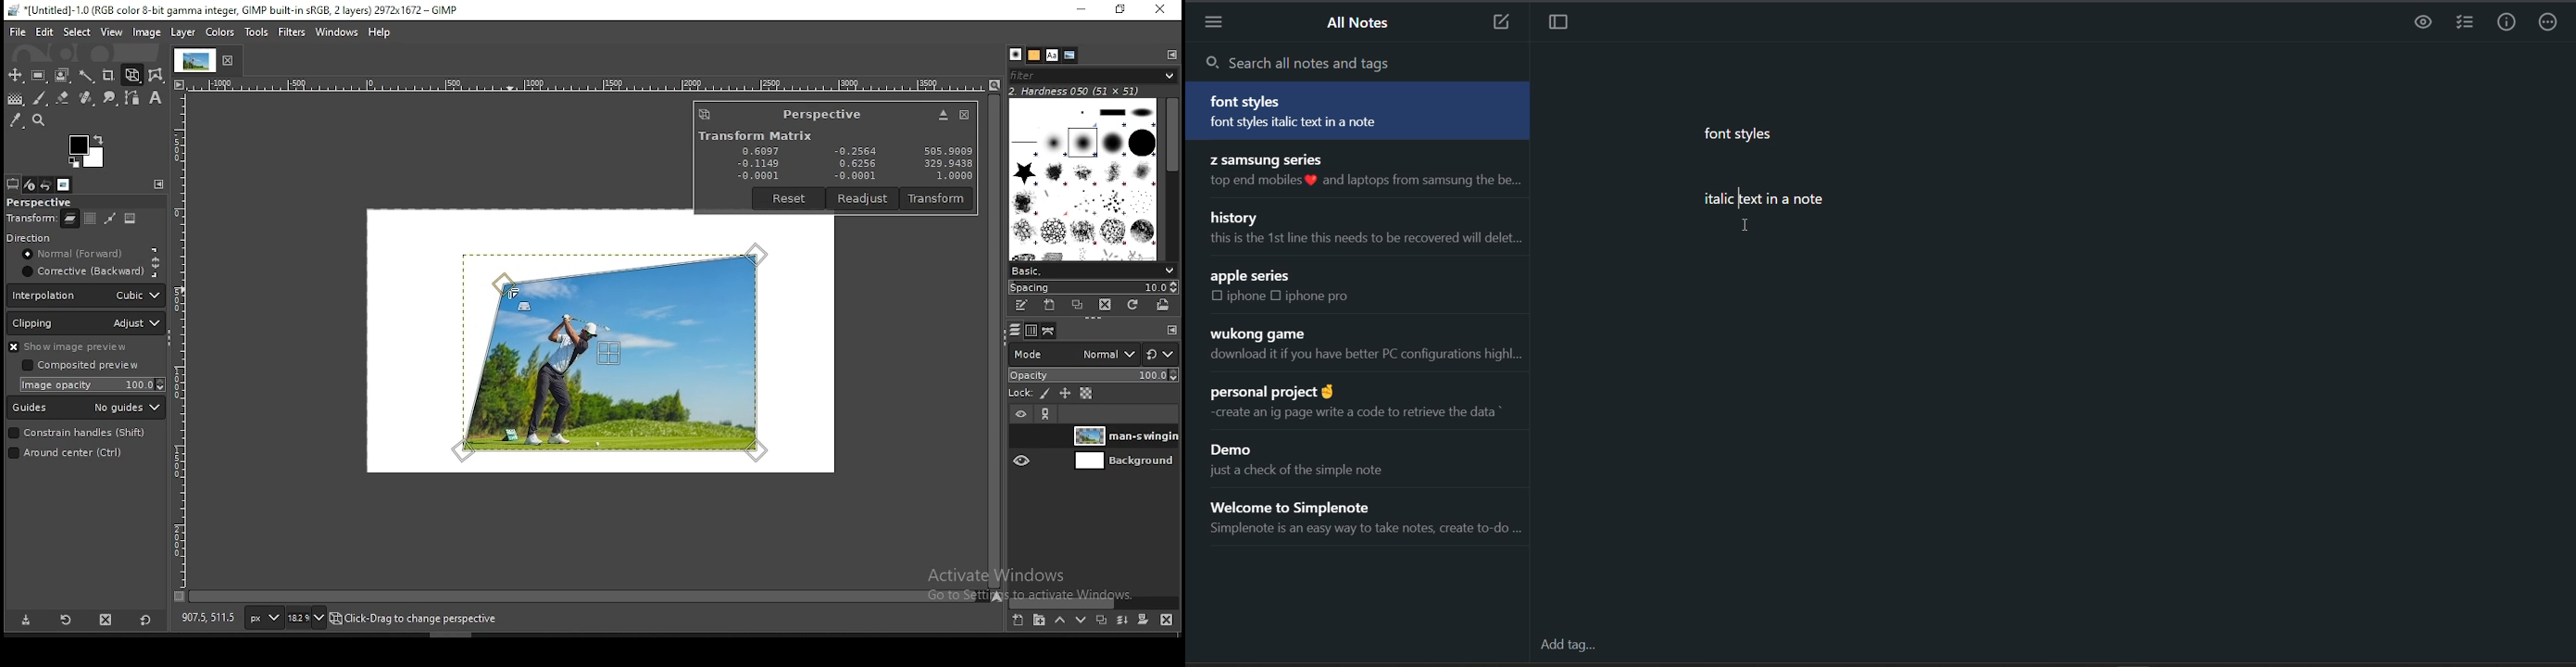 This screenshot has width=2576, height=672. What do you see at coordinates (379, 33) in the screenshot?
I see `help` at bounding box center [379, 33].